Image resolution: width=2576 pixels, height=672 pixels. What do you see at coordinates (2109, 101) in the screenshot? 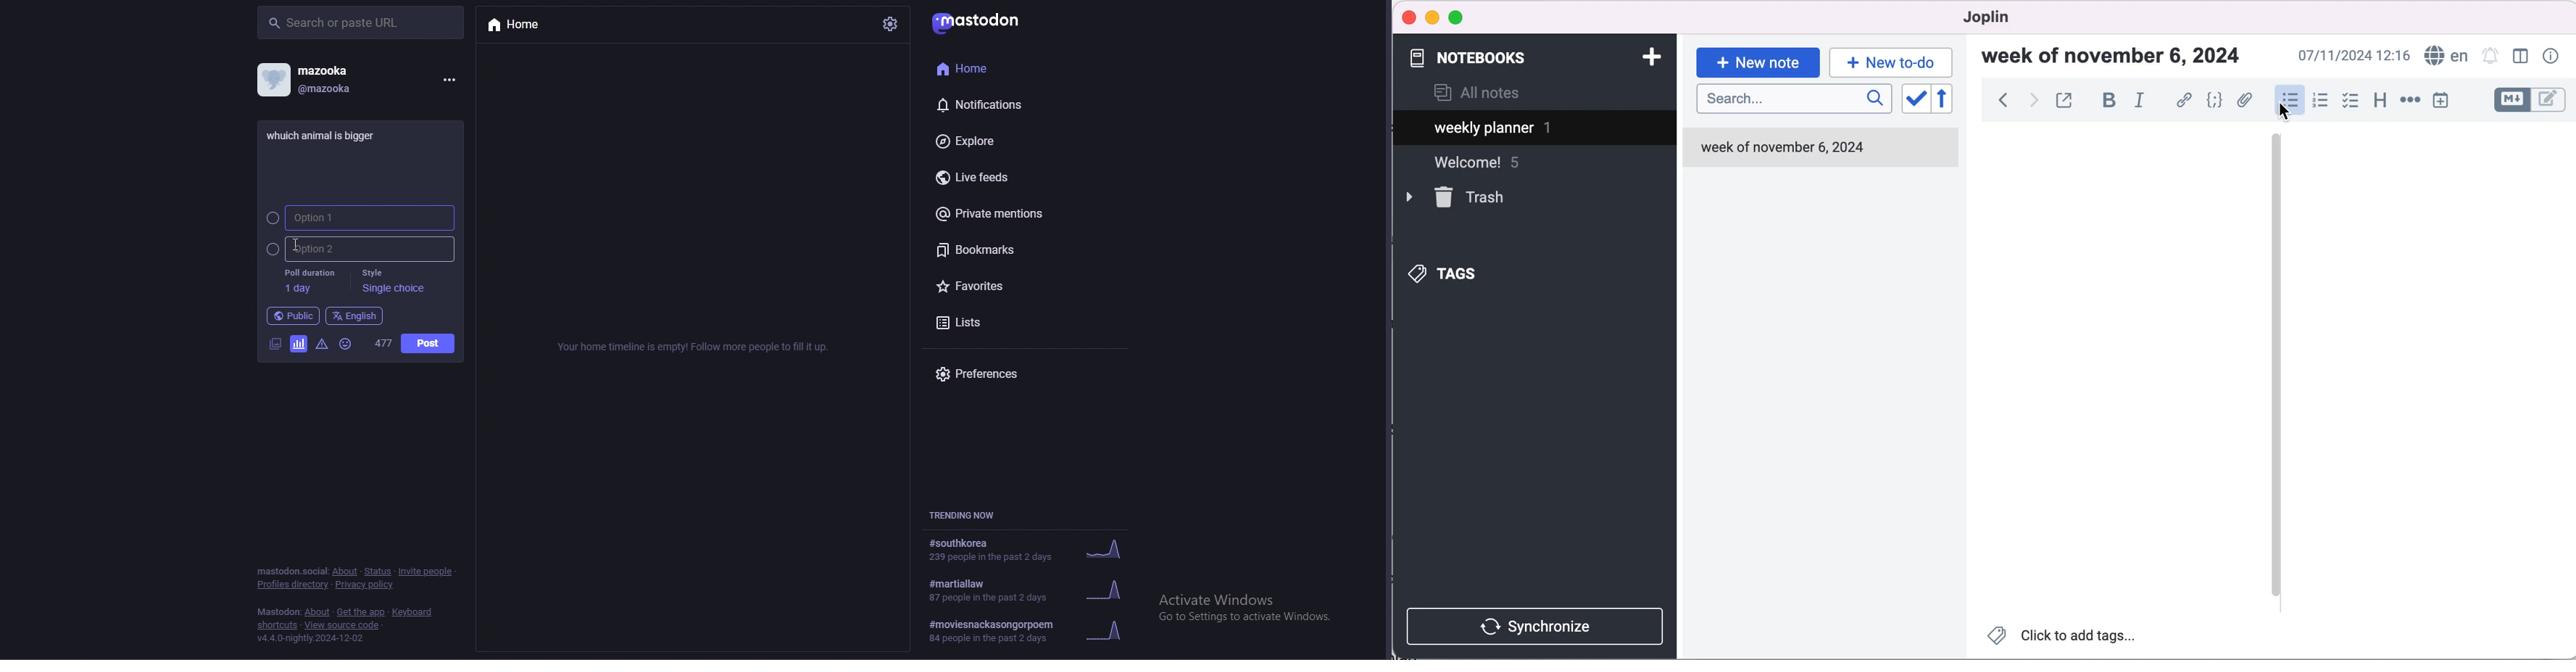
I see `bold` at bounding box center [2109, 101].